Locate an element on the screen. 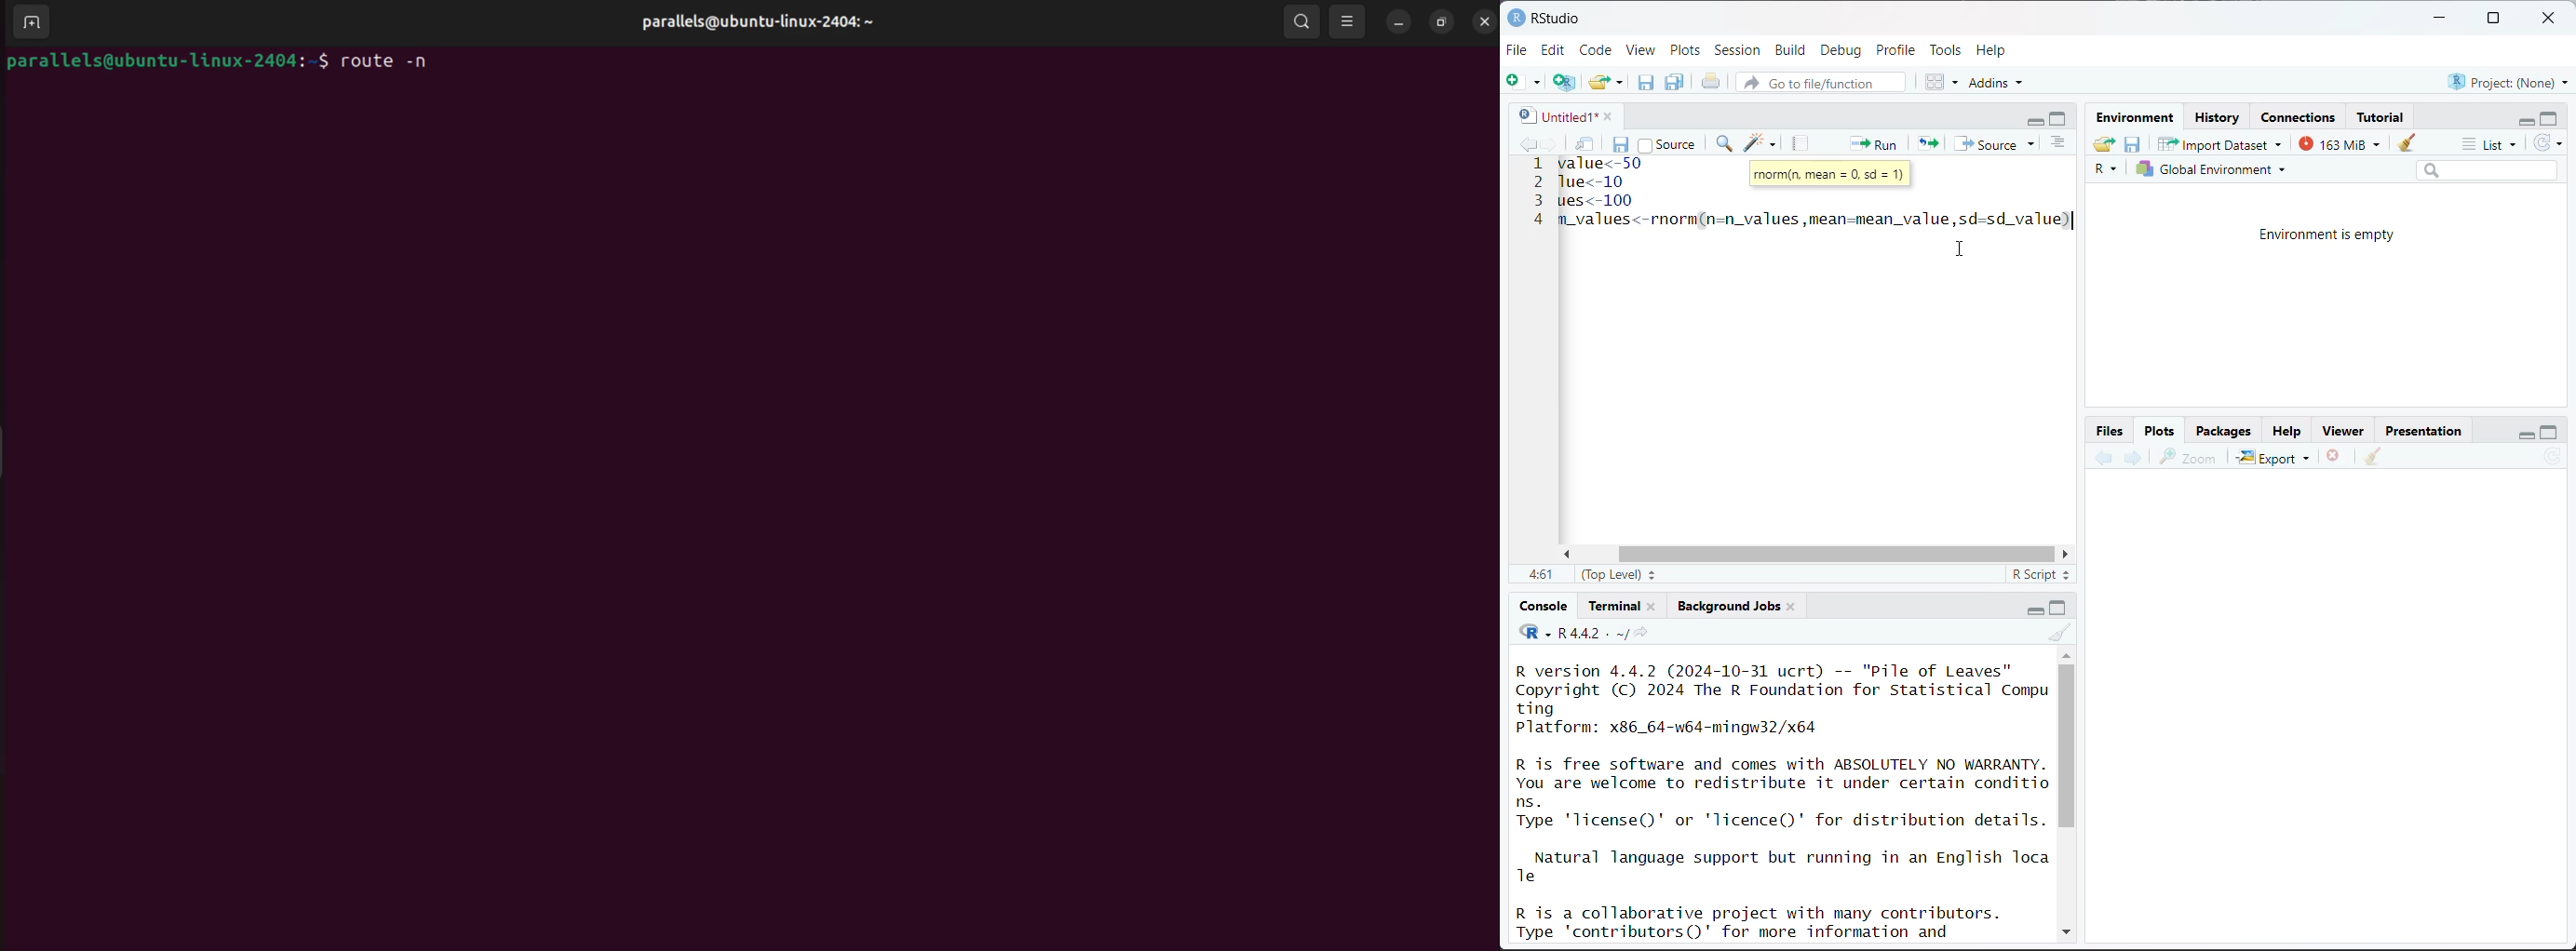 The height and width of the screenshot is (952, 2576). minimize is located at coordinates (2523, 119).